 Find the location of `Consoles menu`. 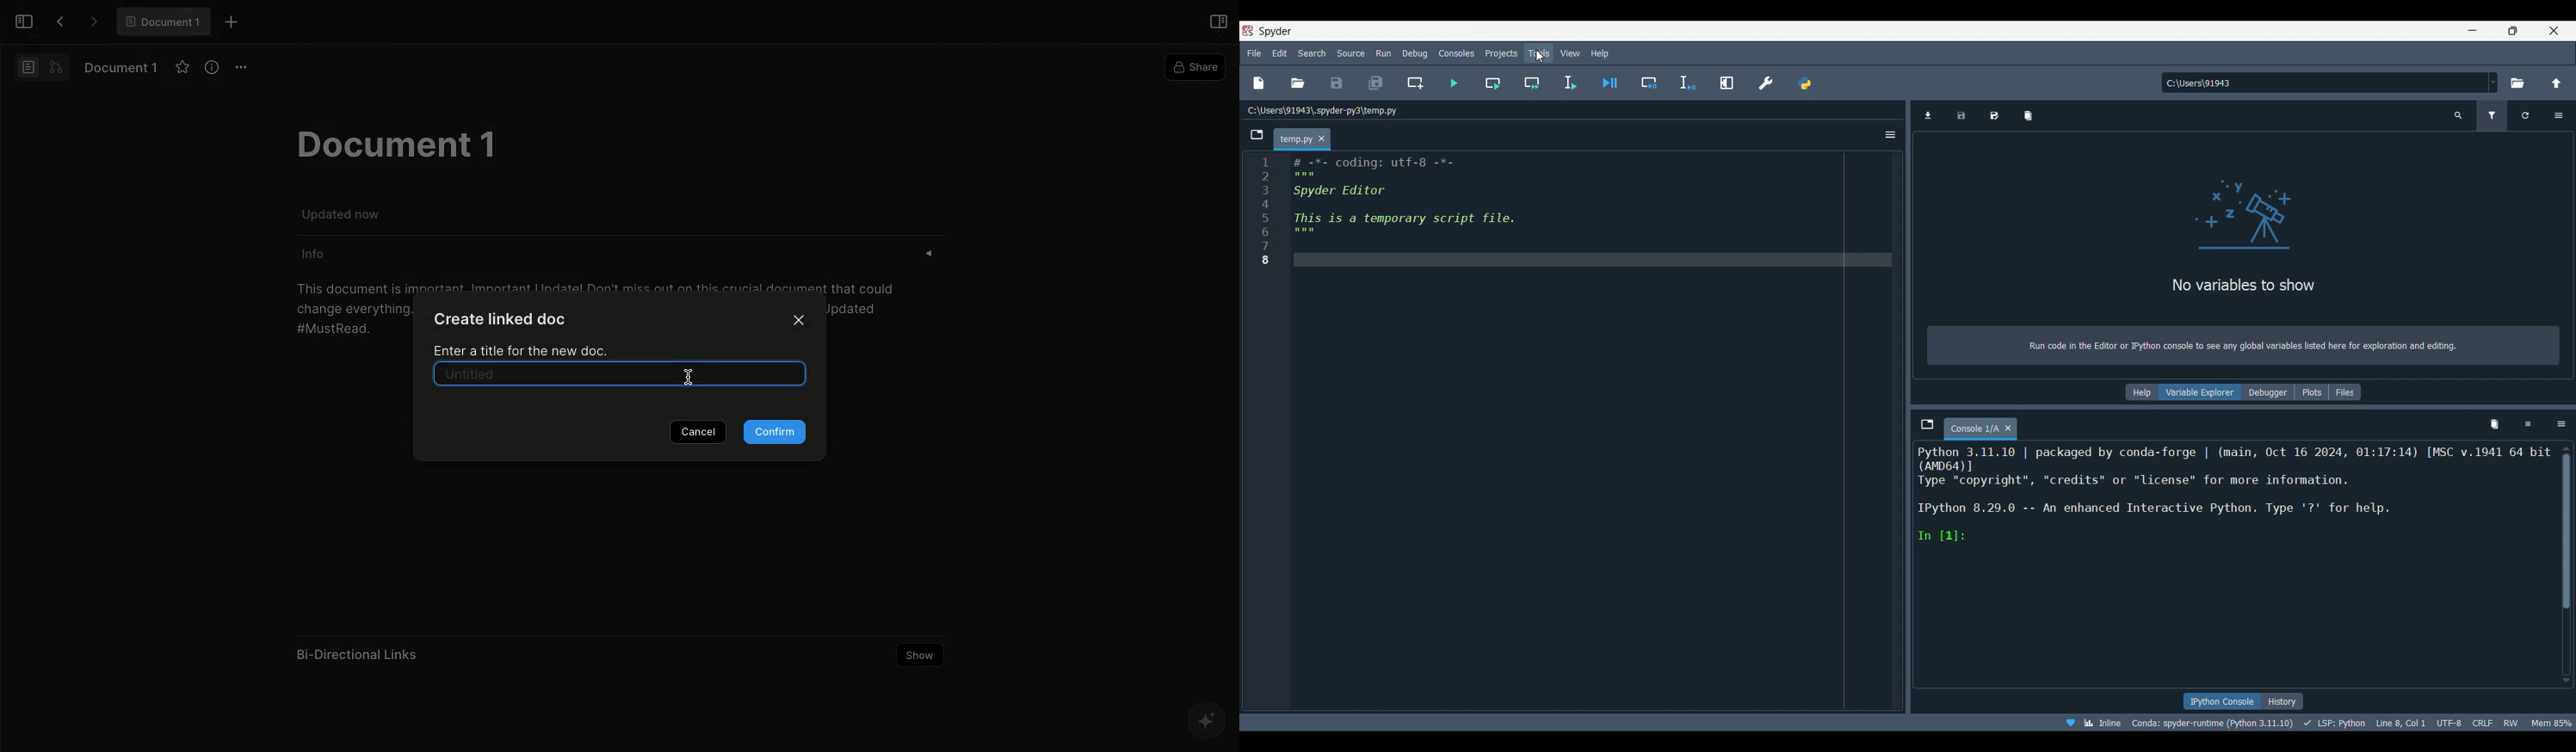

Consoles menu is located at coordinates (1456, 53).